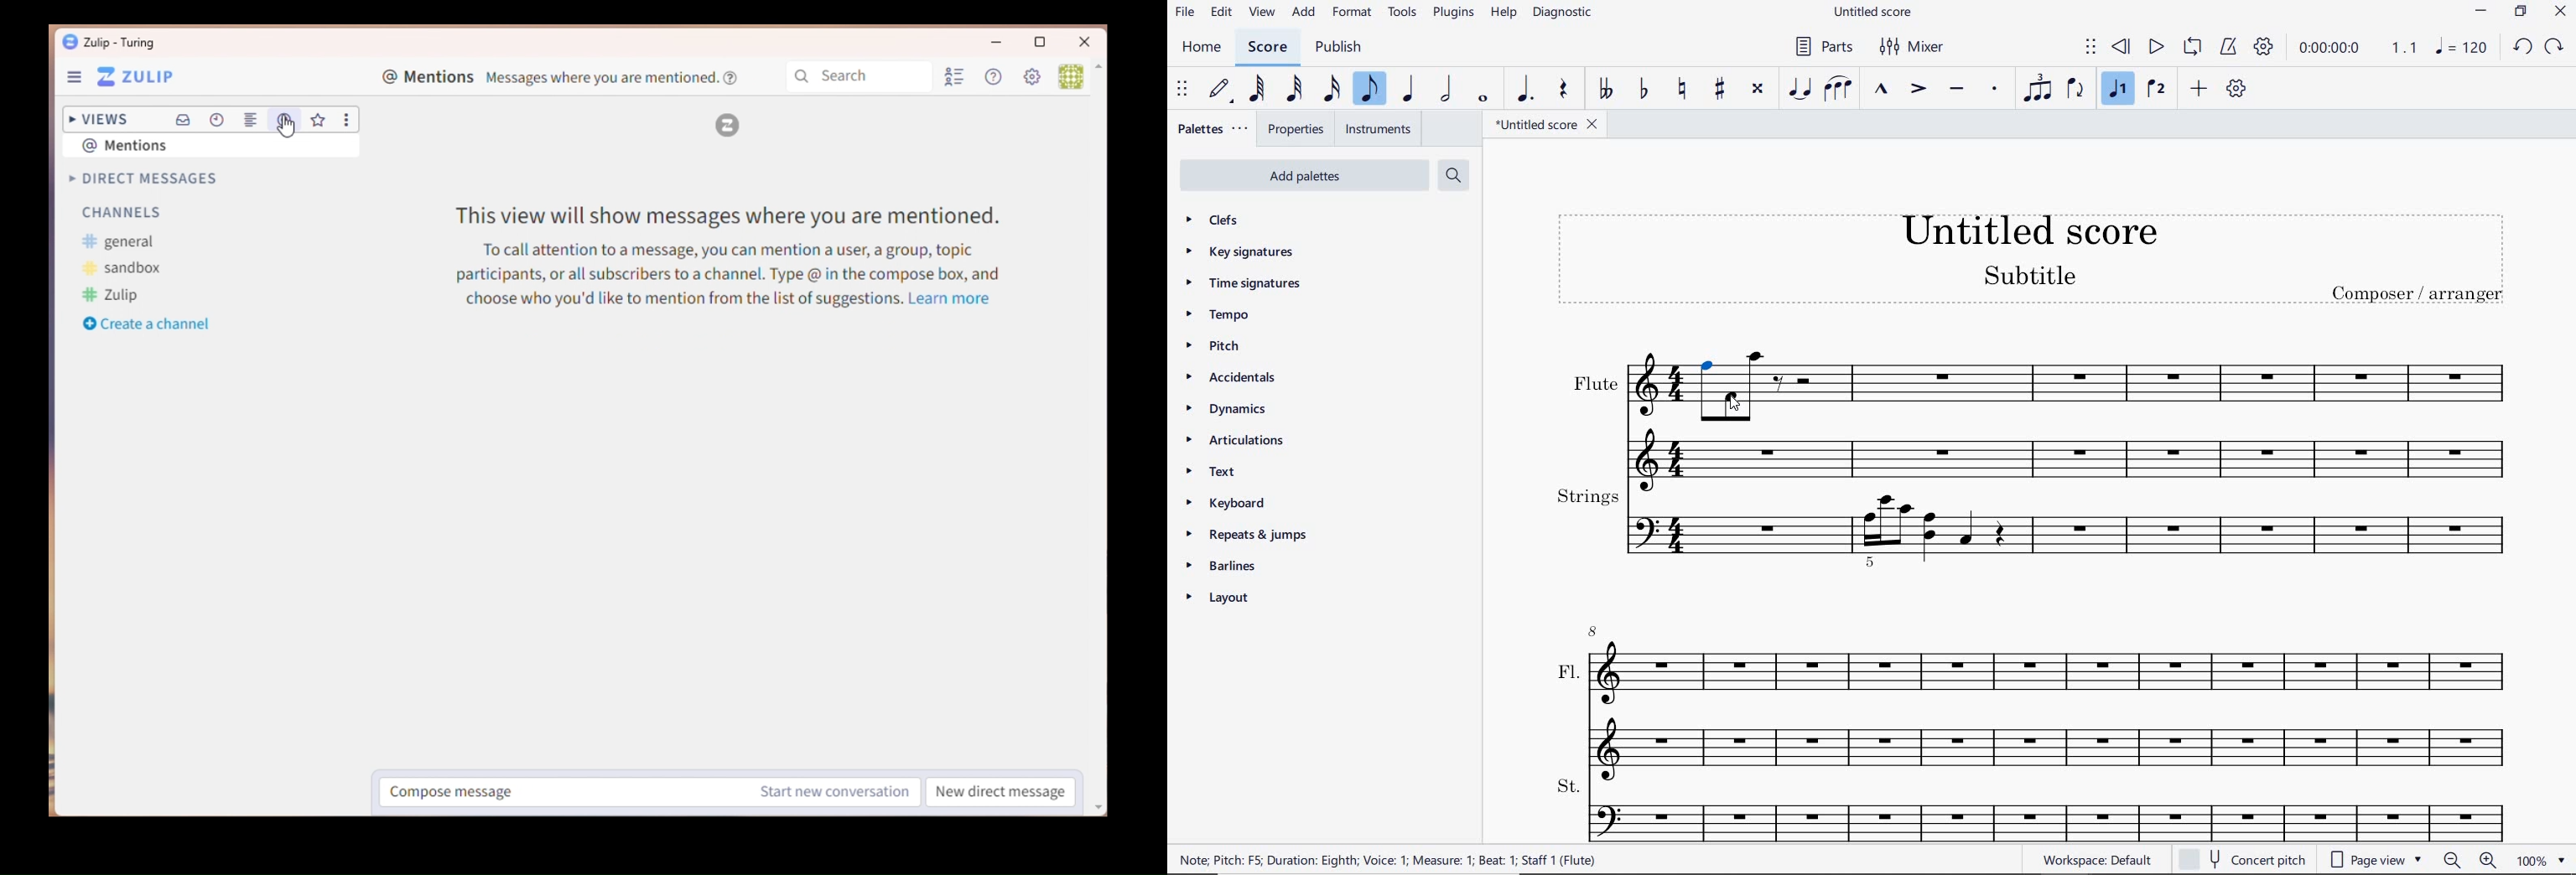 The image size is (2576, 896). Describe the element at coordinates (1409, 92) in the screenshot. I see `QUARTER NOTE` at that location.